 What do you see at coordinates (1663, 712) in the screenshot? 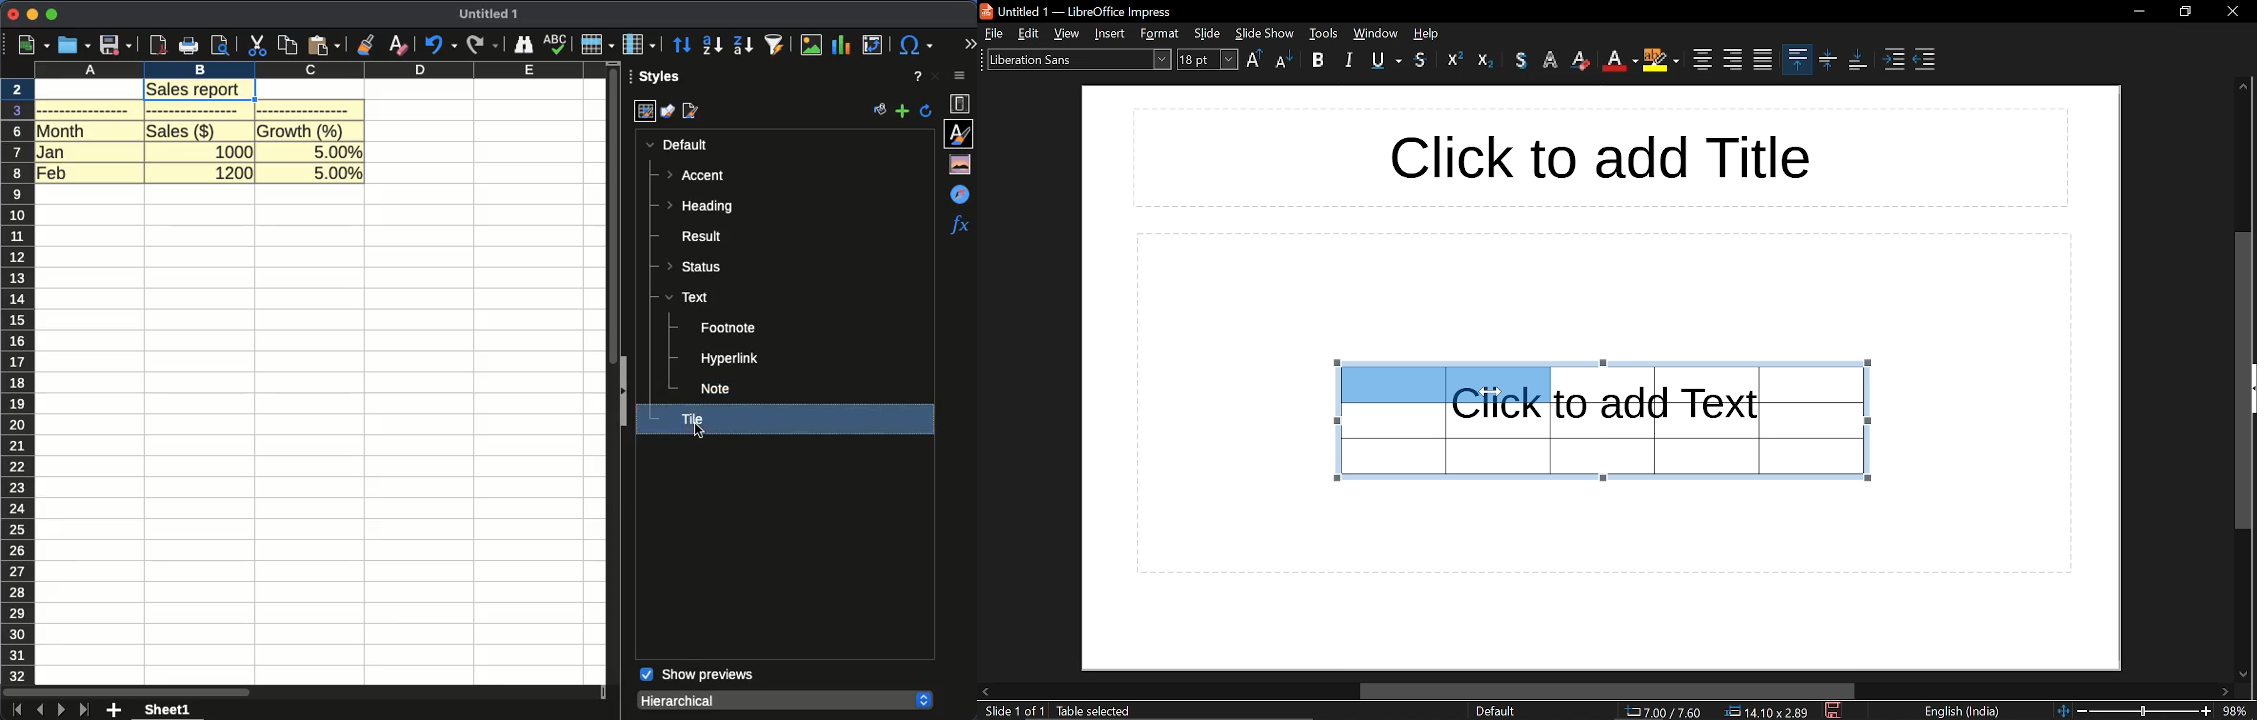
I see `cursor co-ordinate` at bounding box center [1663, 712].